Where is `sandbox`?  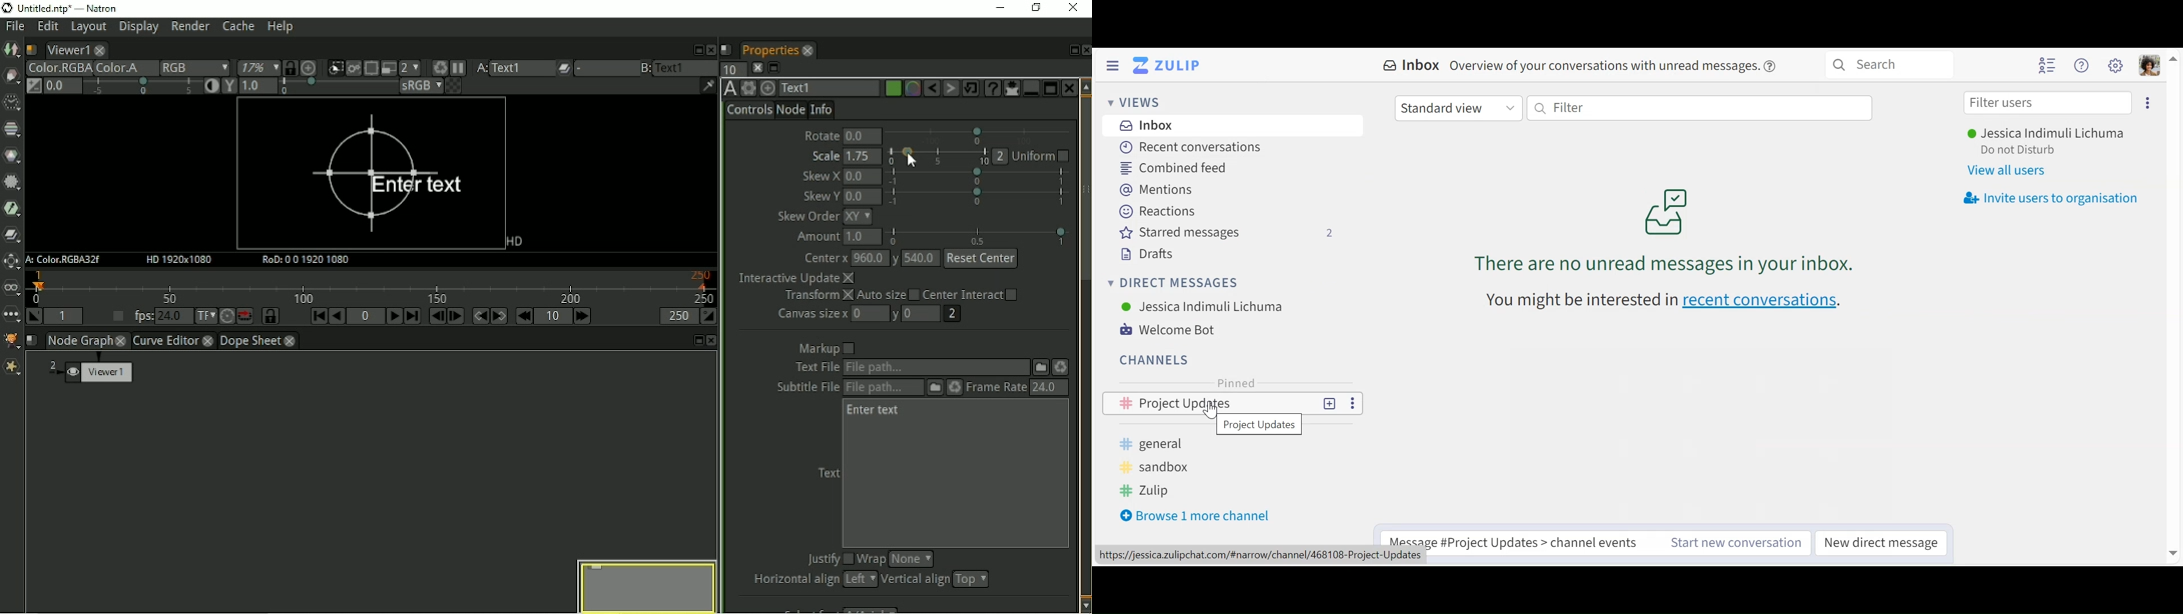 sandbox is located at coordinates (1152, 466).